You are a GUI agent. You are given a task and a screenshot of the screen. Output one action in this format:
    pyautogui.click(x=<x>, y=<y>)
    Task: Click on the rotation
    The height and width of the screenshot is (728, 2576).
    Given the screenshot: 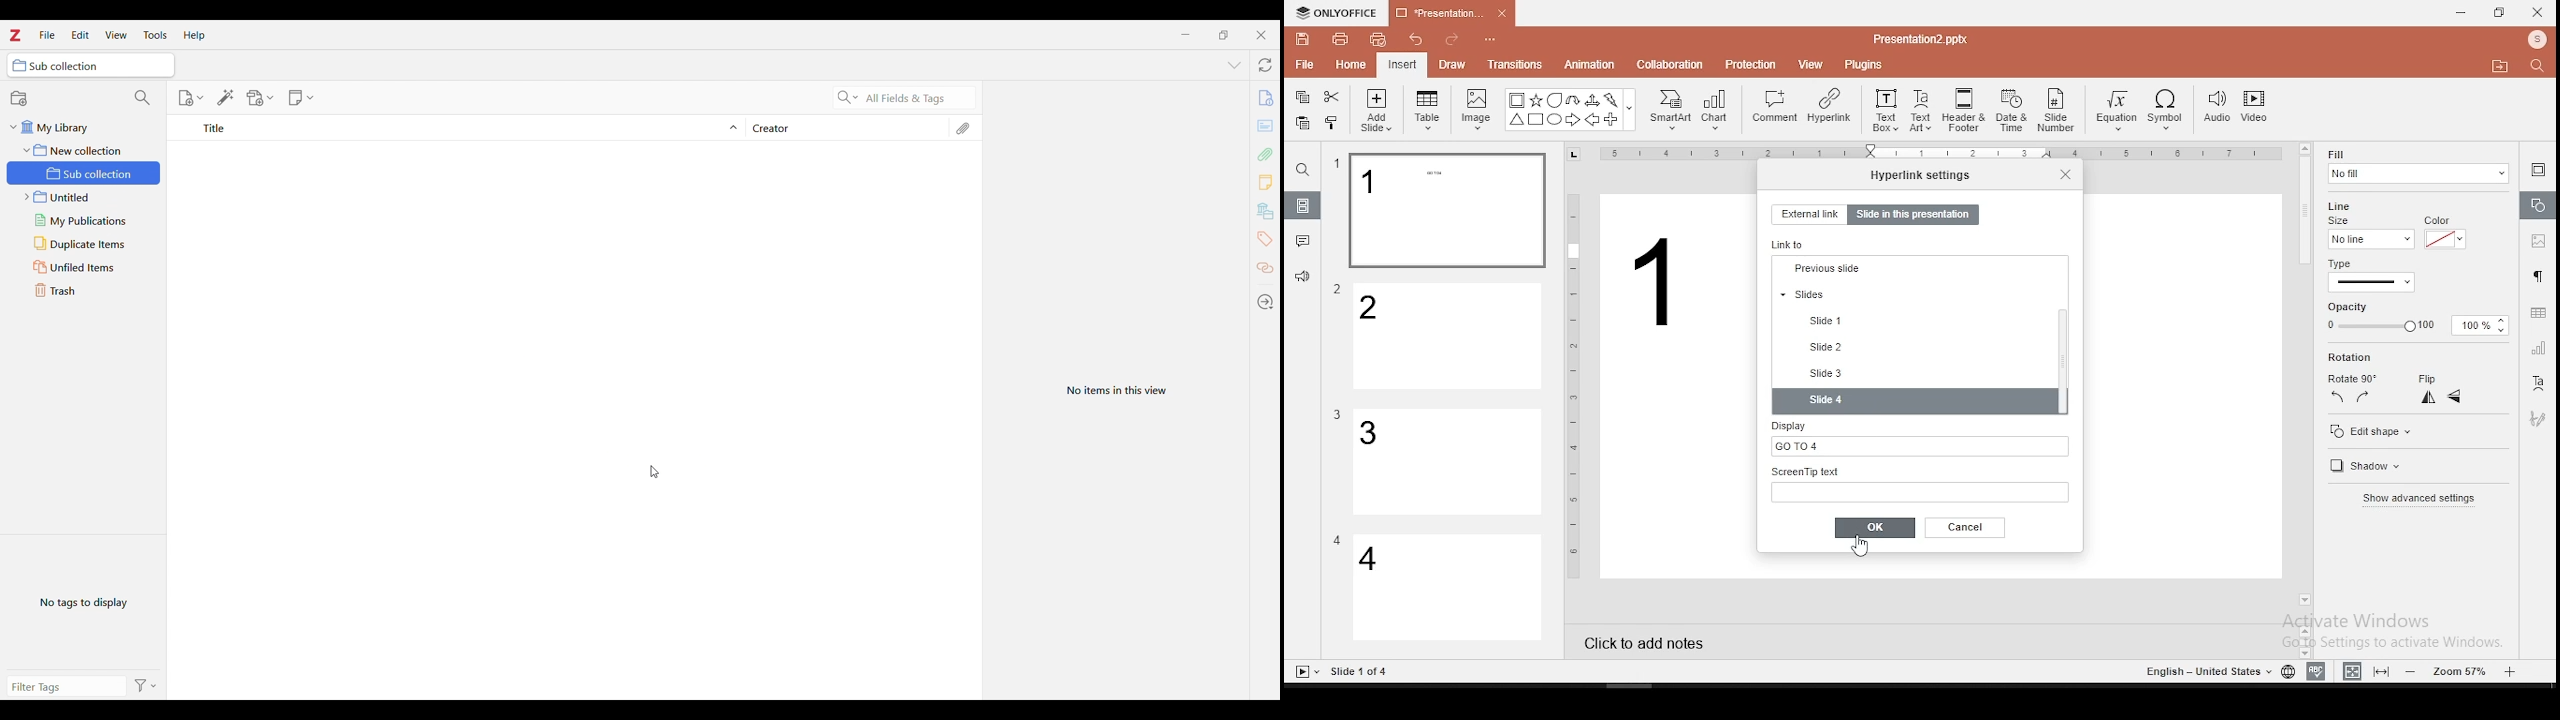 What is the action you would take?
    pyautogui.click(x=2383, y=358)
    